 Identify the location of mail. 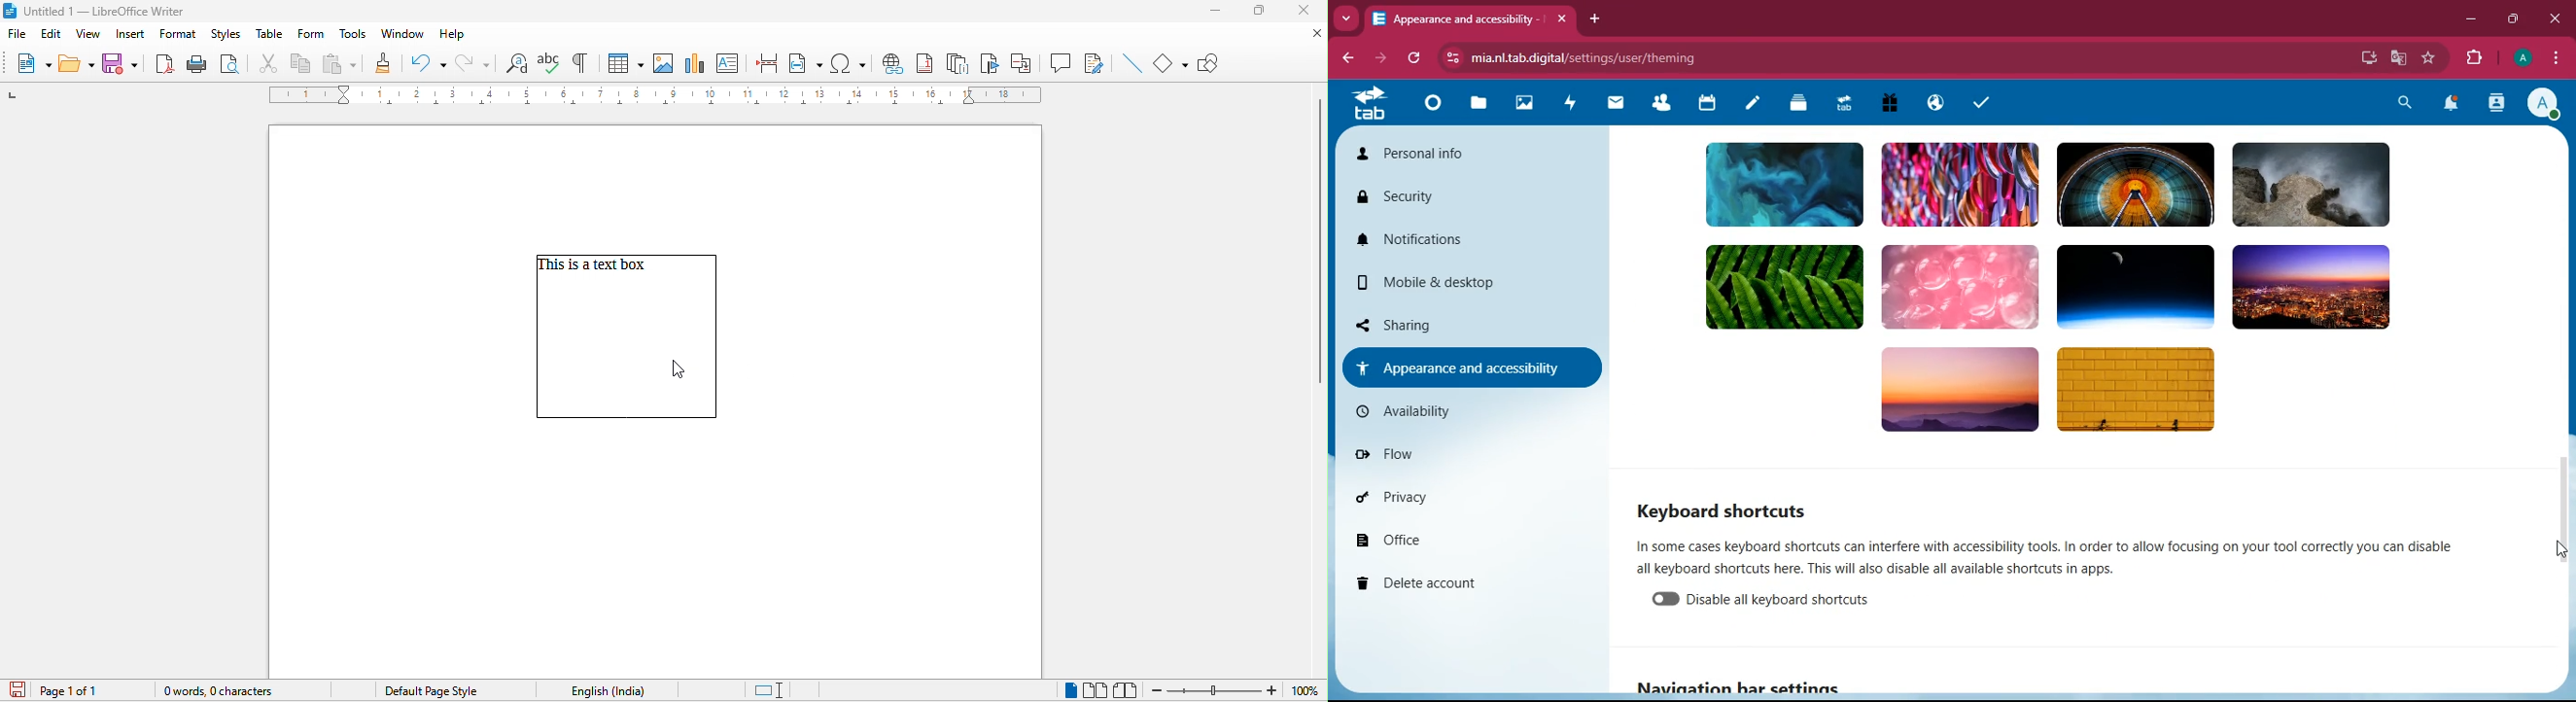
(1617, 104).